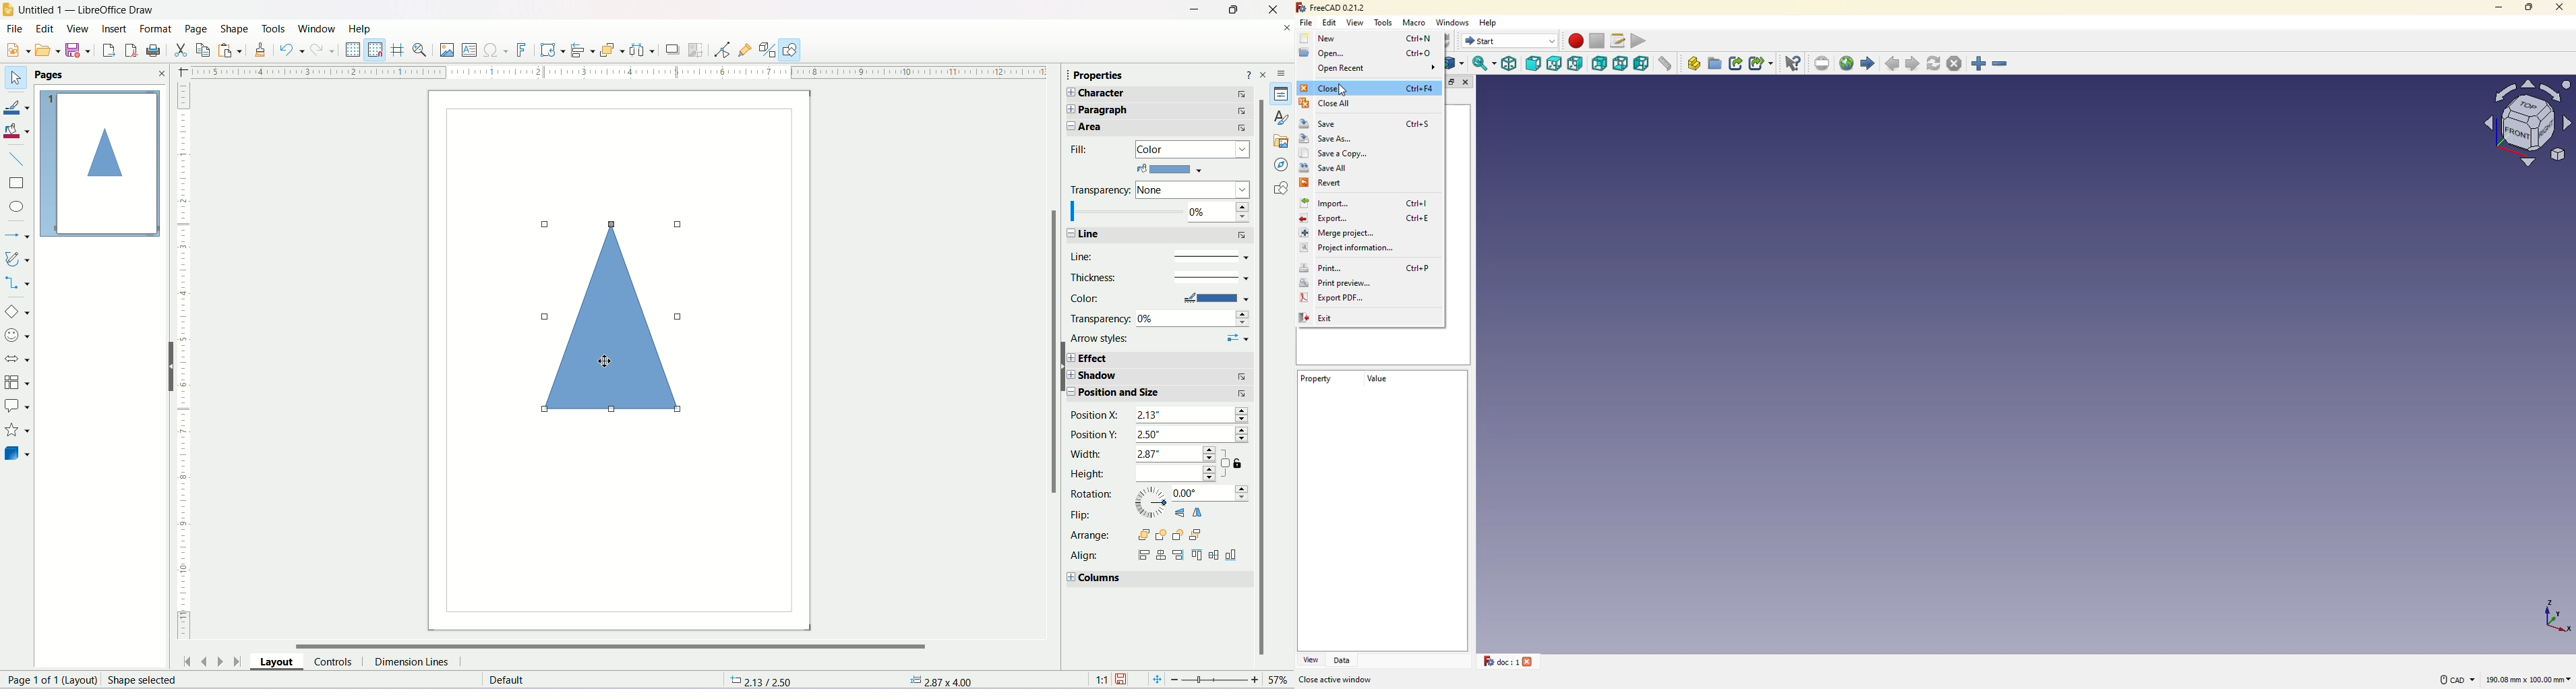 Image resolution: width=2576 pixels, height=700 pixels. Describe the element at coordinates (17, 380) in the screenshot. I see `Flowchart` at that location.